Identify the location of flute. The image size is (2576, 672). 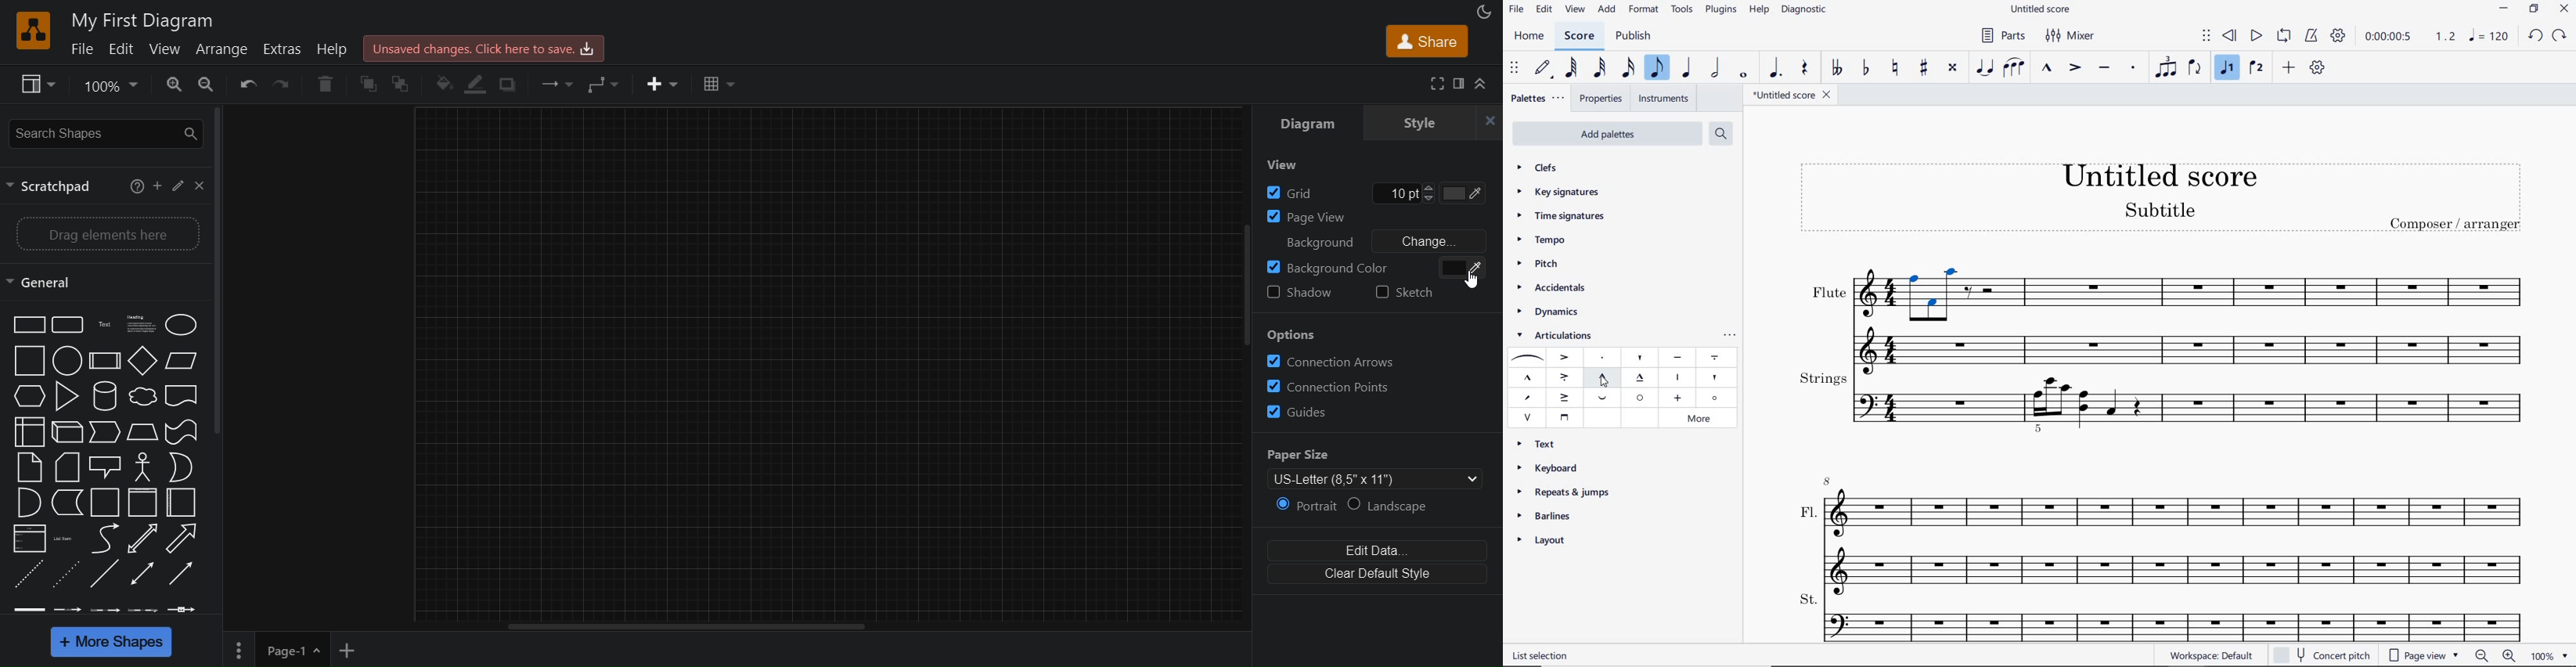
(2161, 316).